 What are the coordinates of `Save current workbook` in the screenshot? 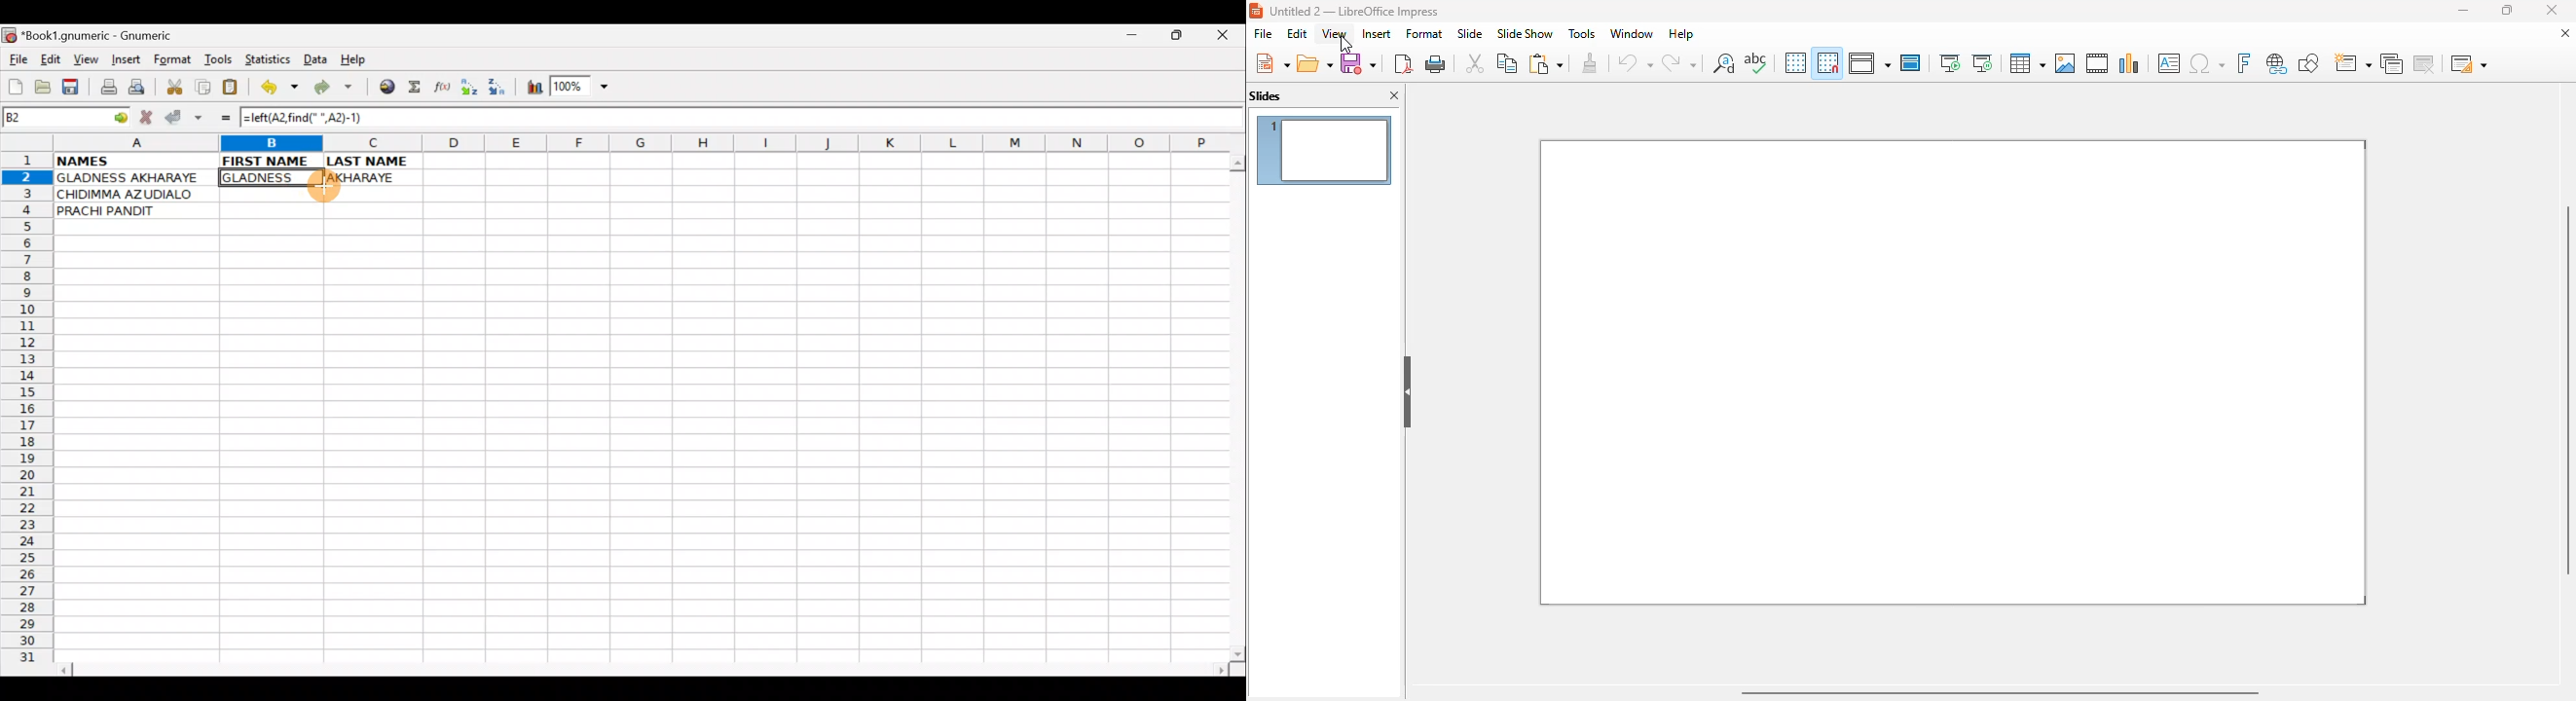 It's located at (73, 88).